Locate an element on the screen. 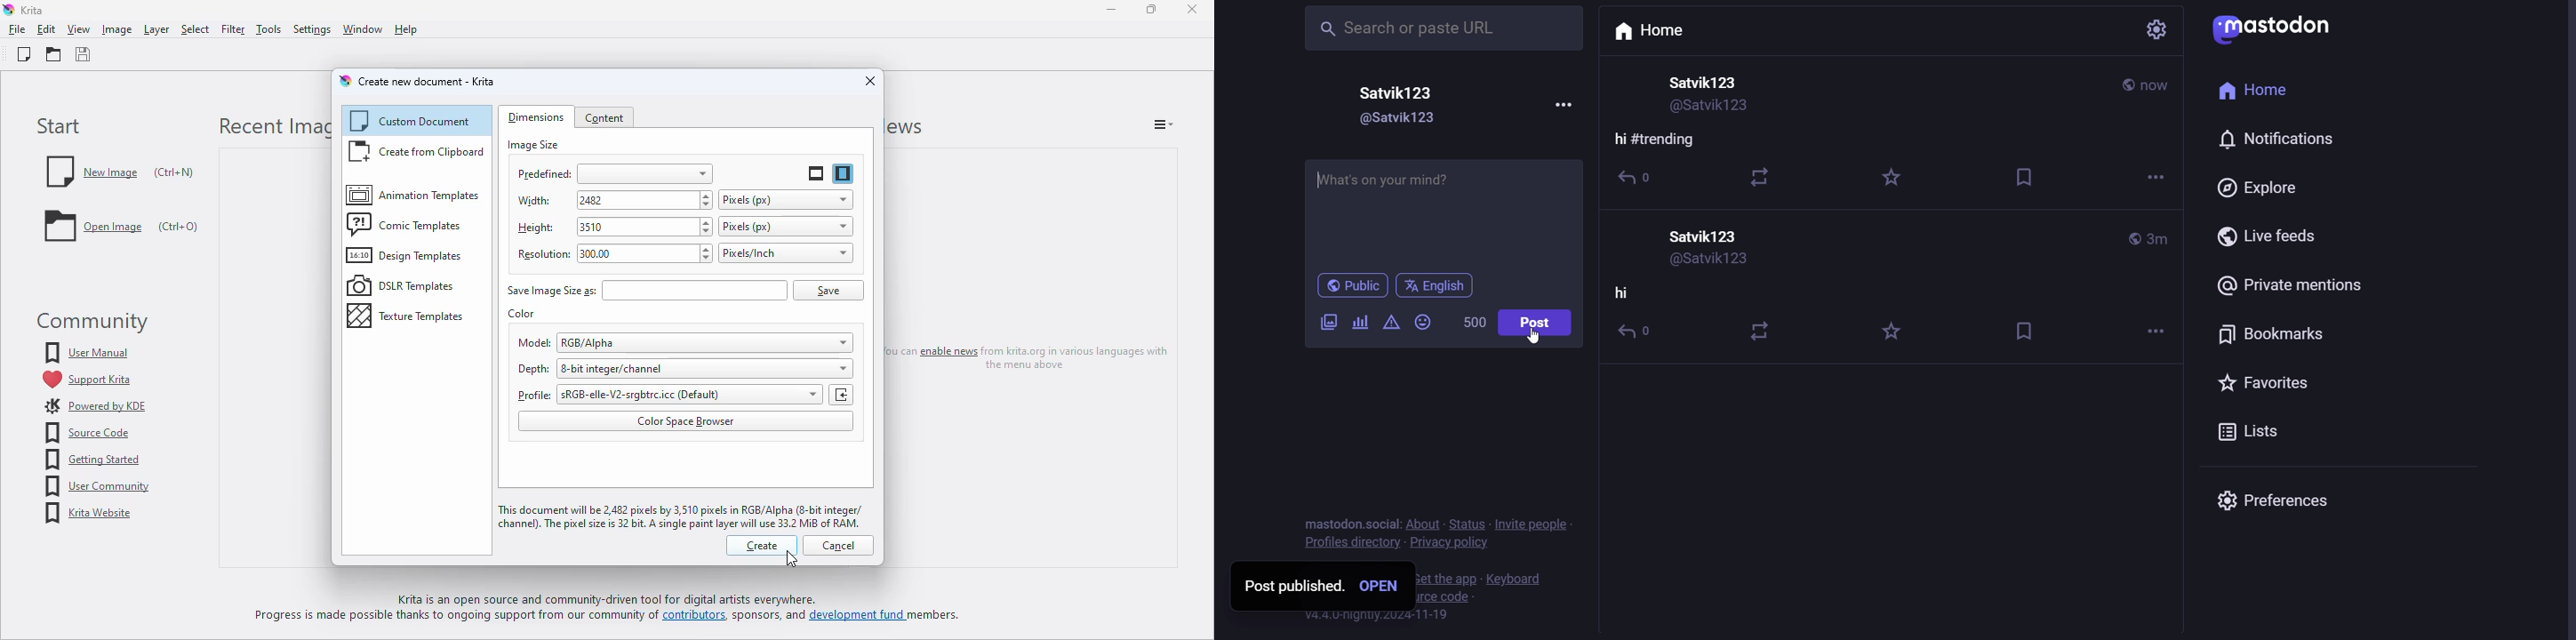 This screenshot has width=2576, height=644. public is located at coordinates (2127, 84).